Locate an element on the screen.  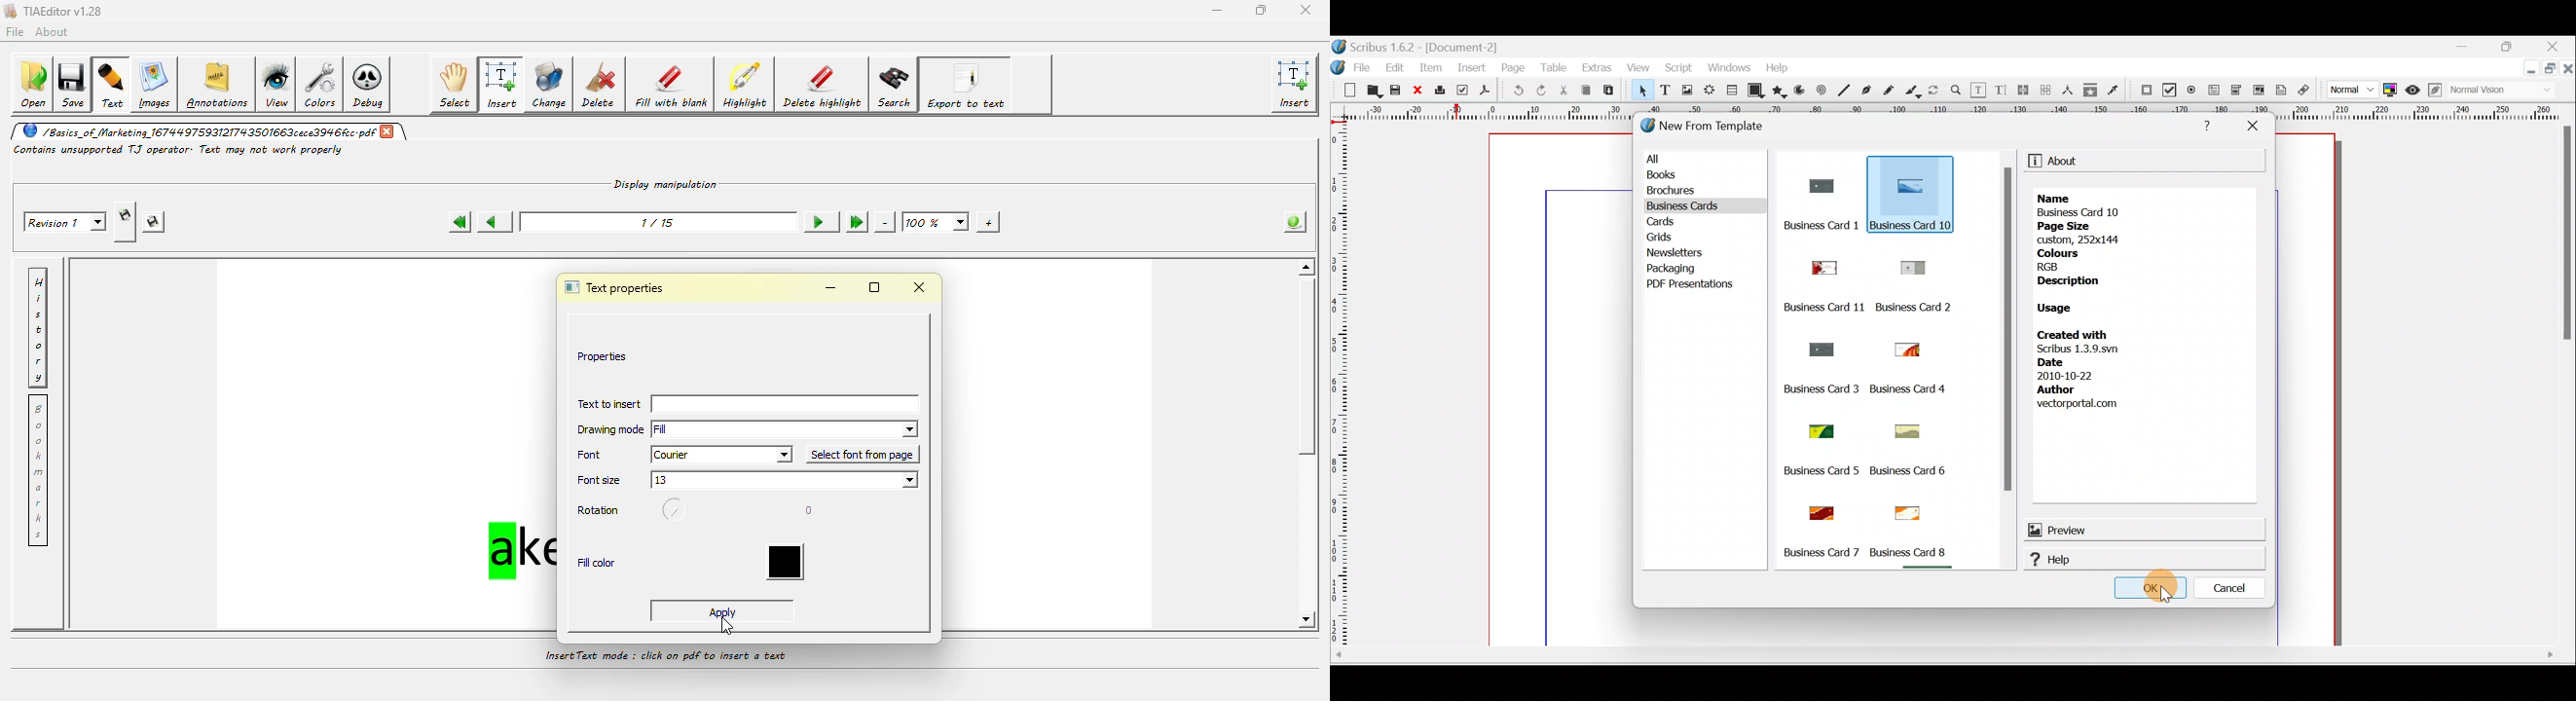
Cut is located at coordinates (1564, 91).